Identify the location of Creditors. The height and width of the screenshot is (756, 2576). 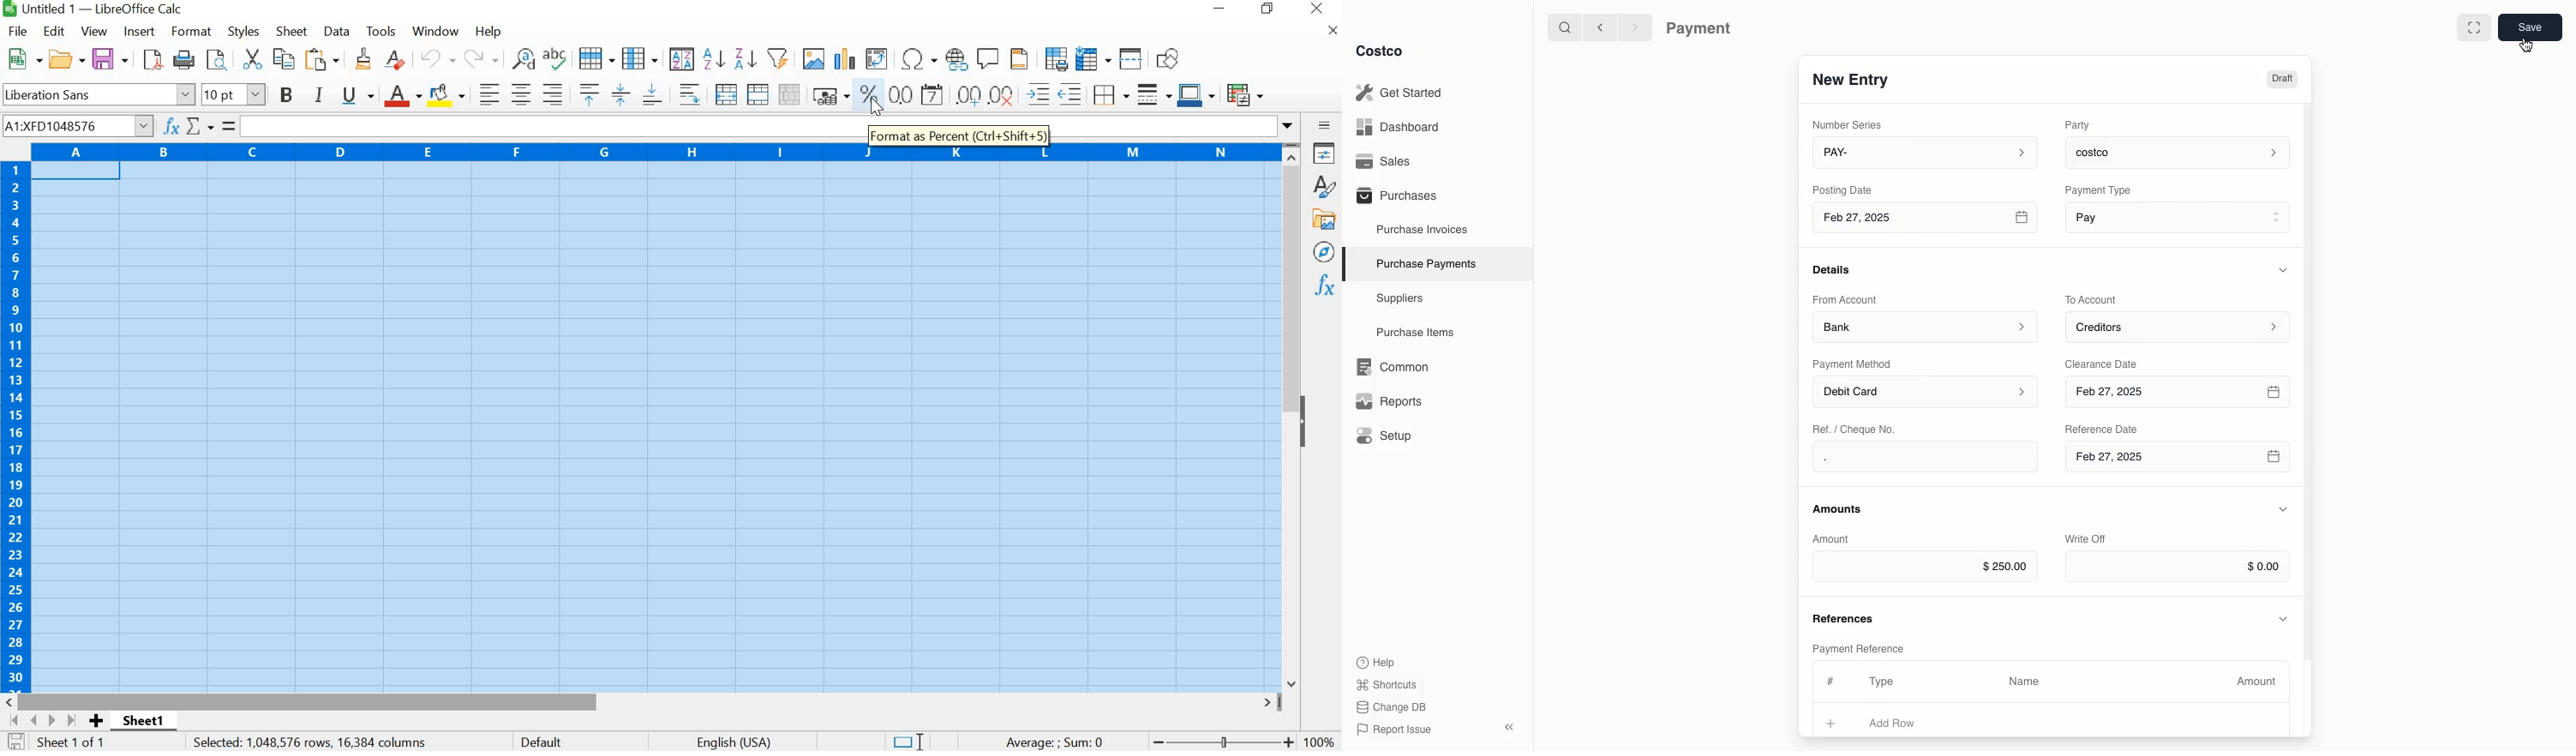
(2180, 326).